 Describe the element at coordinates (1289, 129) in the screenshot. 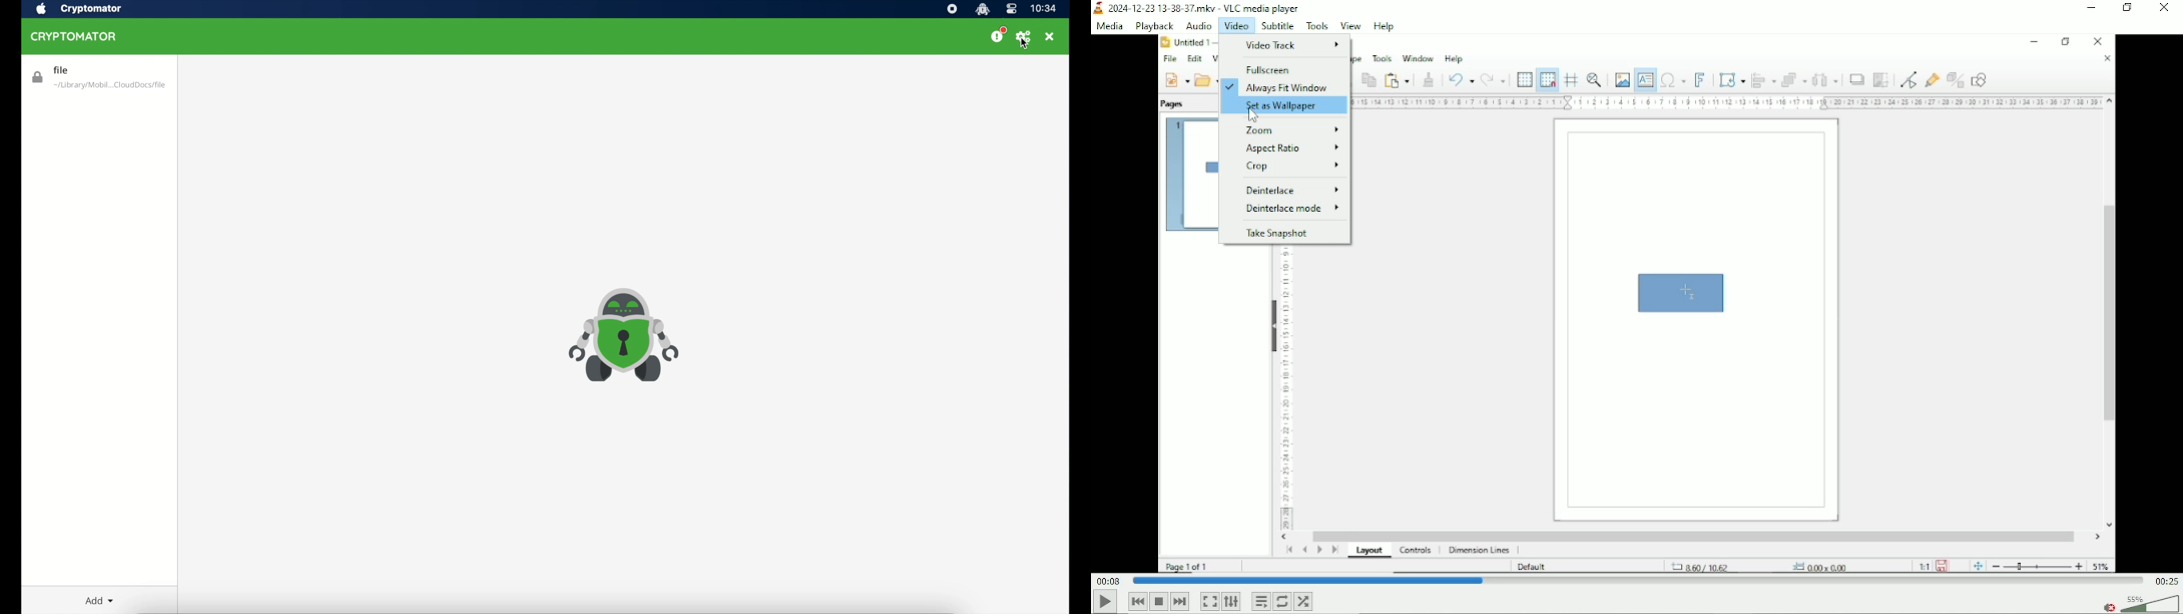

I see `Zoom` at that location.